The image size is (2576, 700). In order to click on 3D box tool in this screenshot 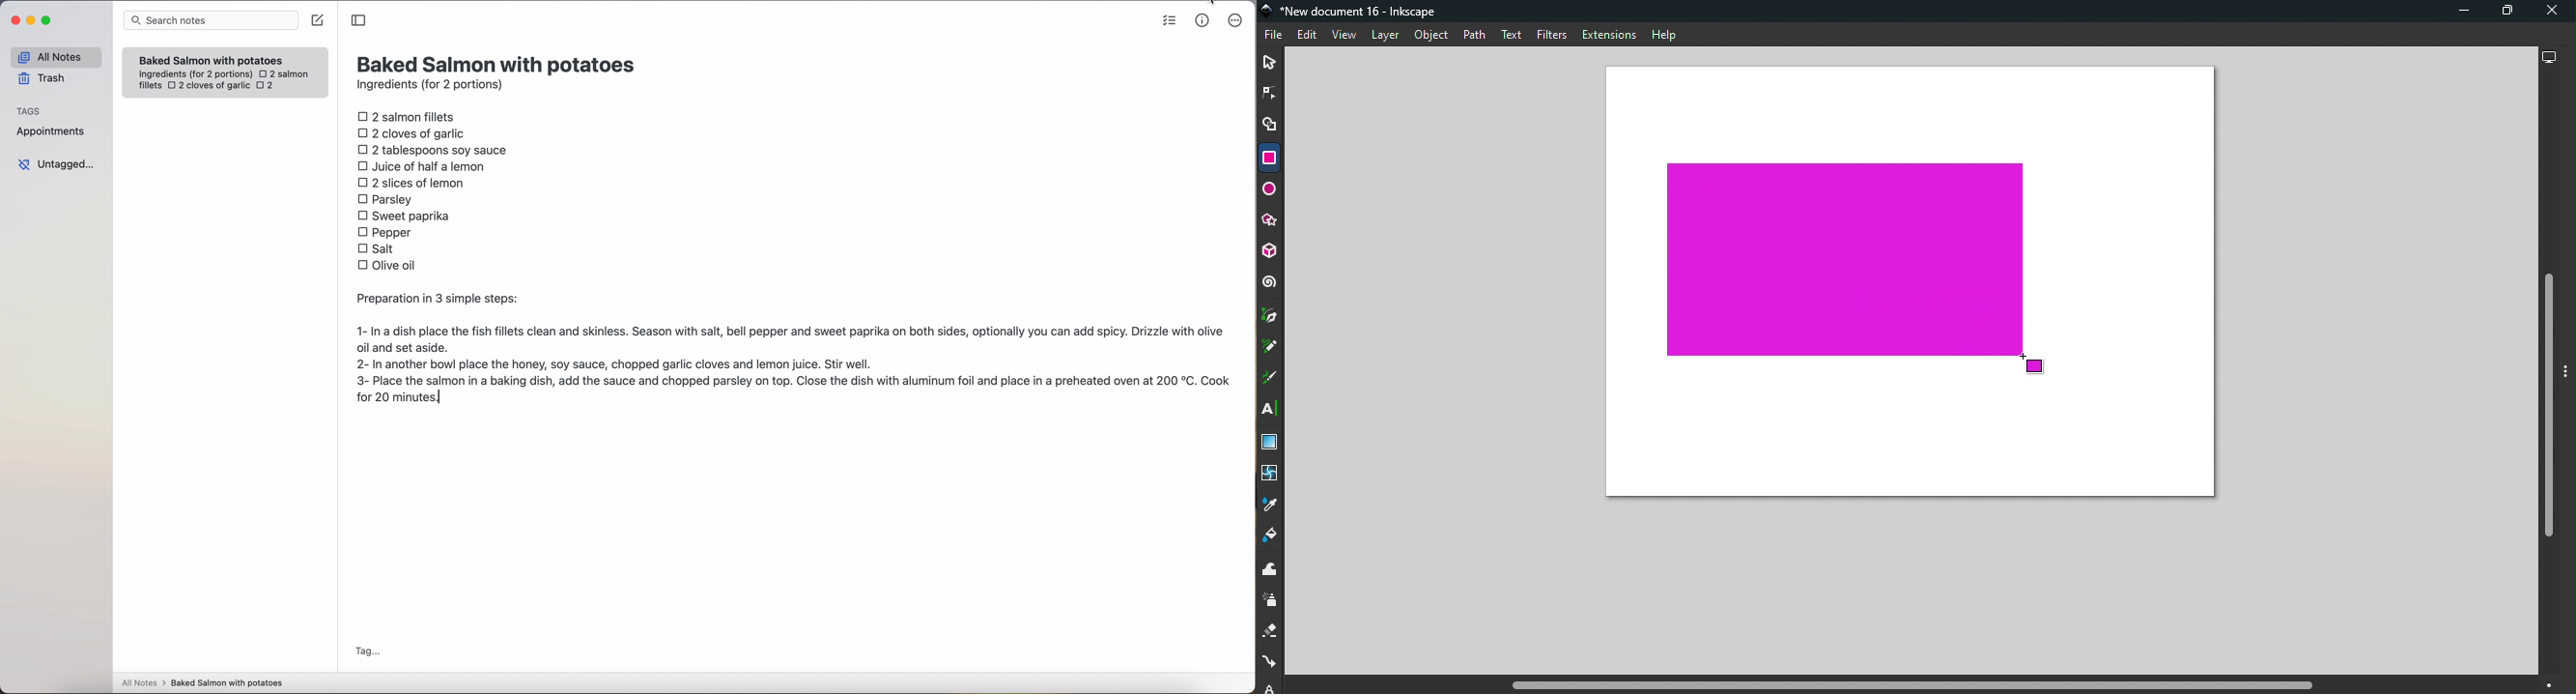, I will do `click(1271, 253)`.